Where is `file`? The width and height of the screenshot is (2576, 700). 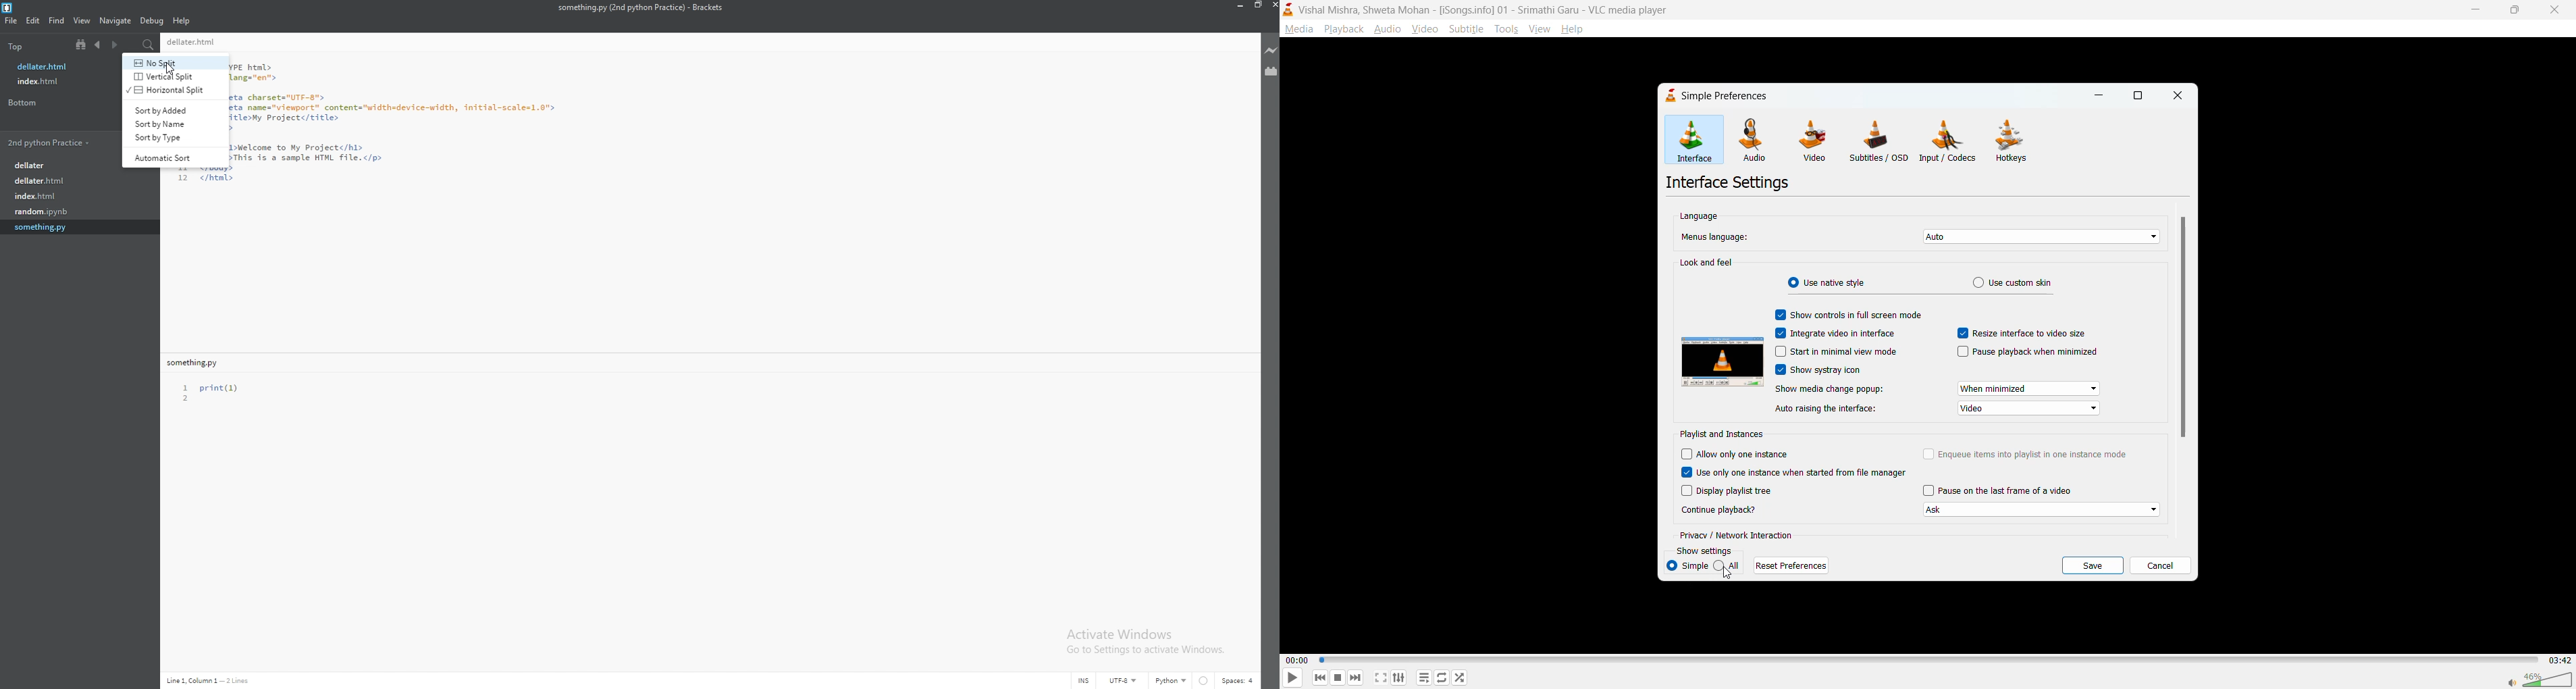
file is located at coordinates (61, 165).